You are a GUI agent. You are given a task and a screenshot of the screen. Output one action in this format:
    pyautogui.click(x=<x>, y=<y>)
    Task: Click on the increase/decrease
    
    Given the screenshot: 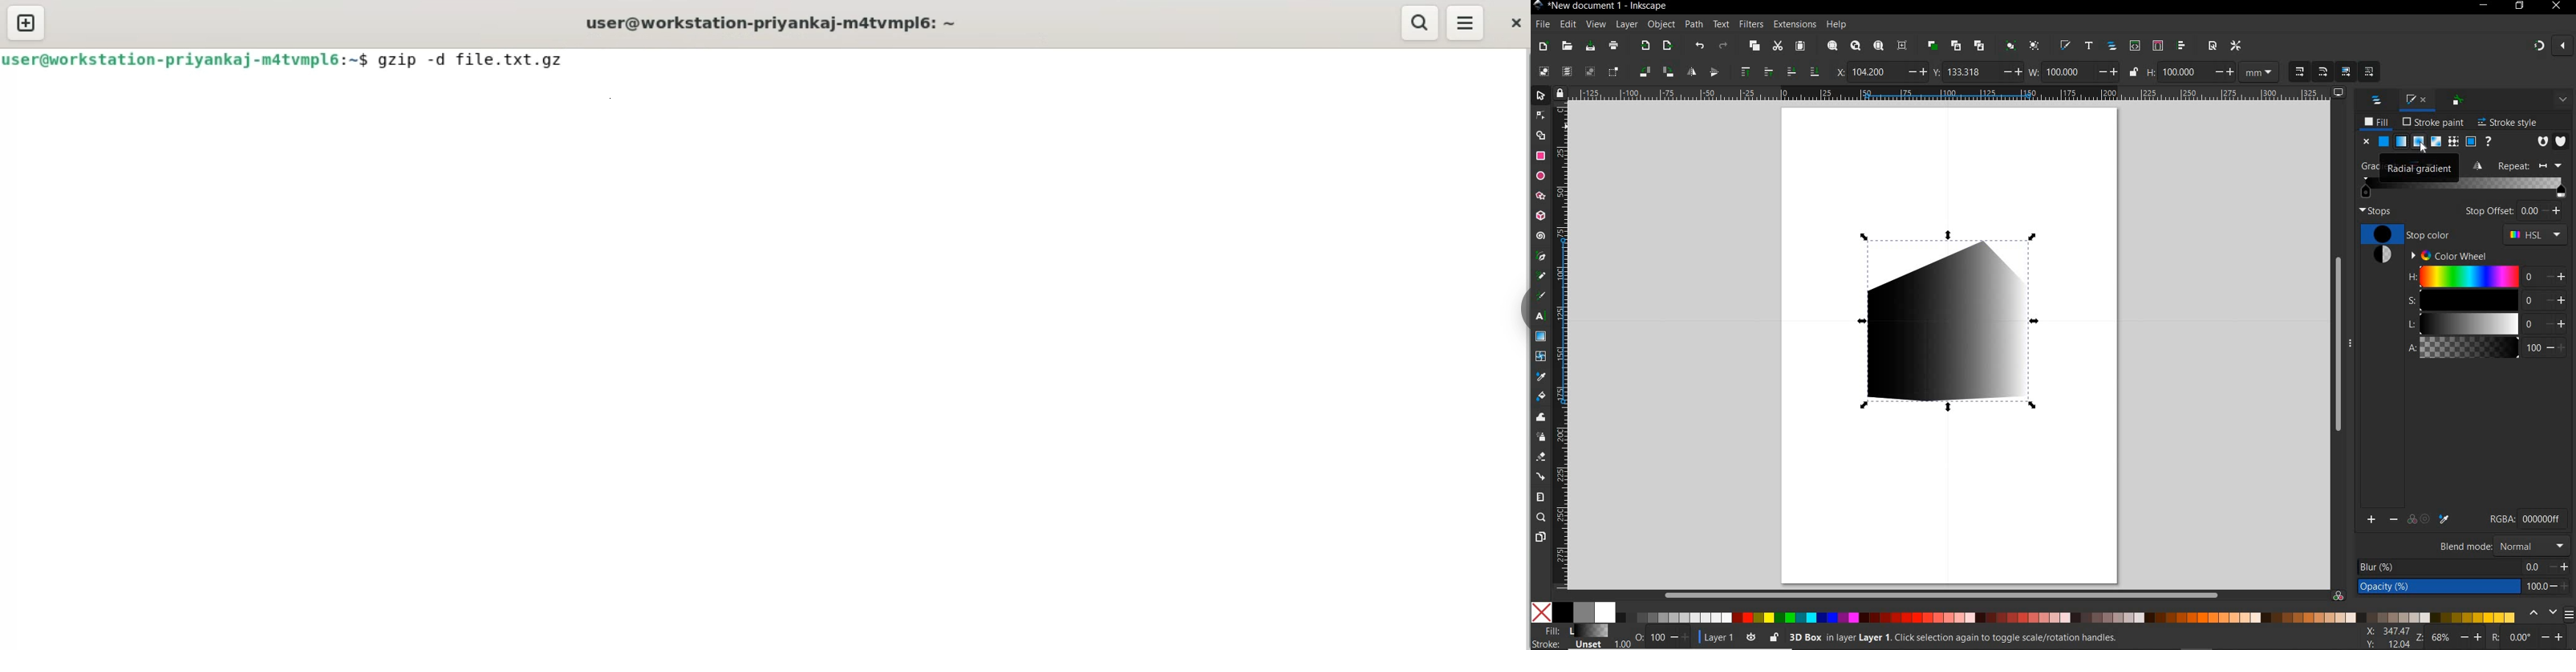 What is the action you would take?
    pyautogui.click(x=2472, y=637)
    